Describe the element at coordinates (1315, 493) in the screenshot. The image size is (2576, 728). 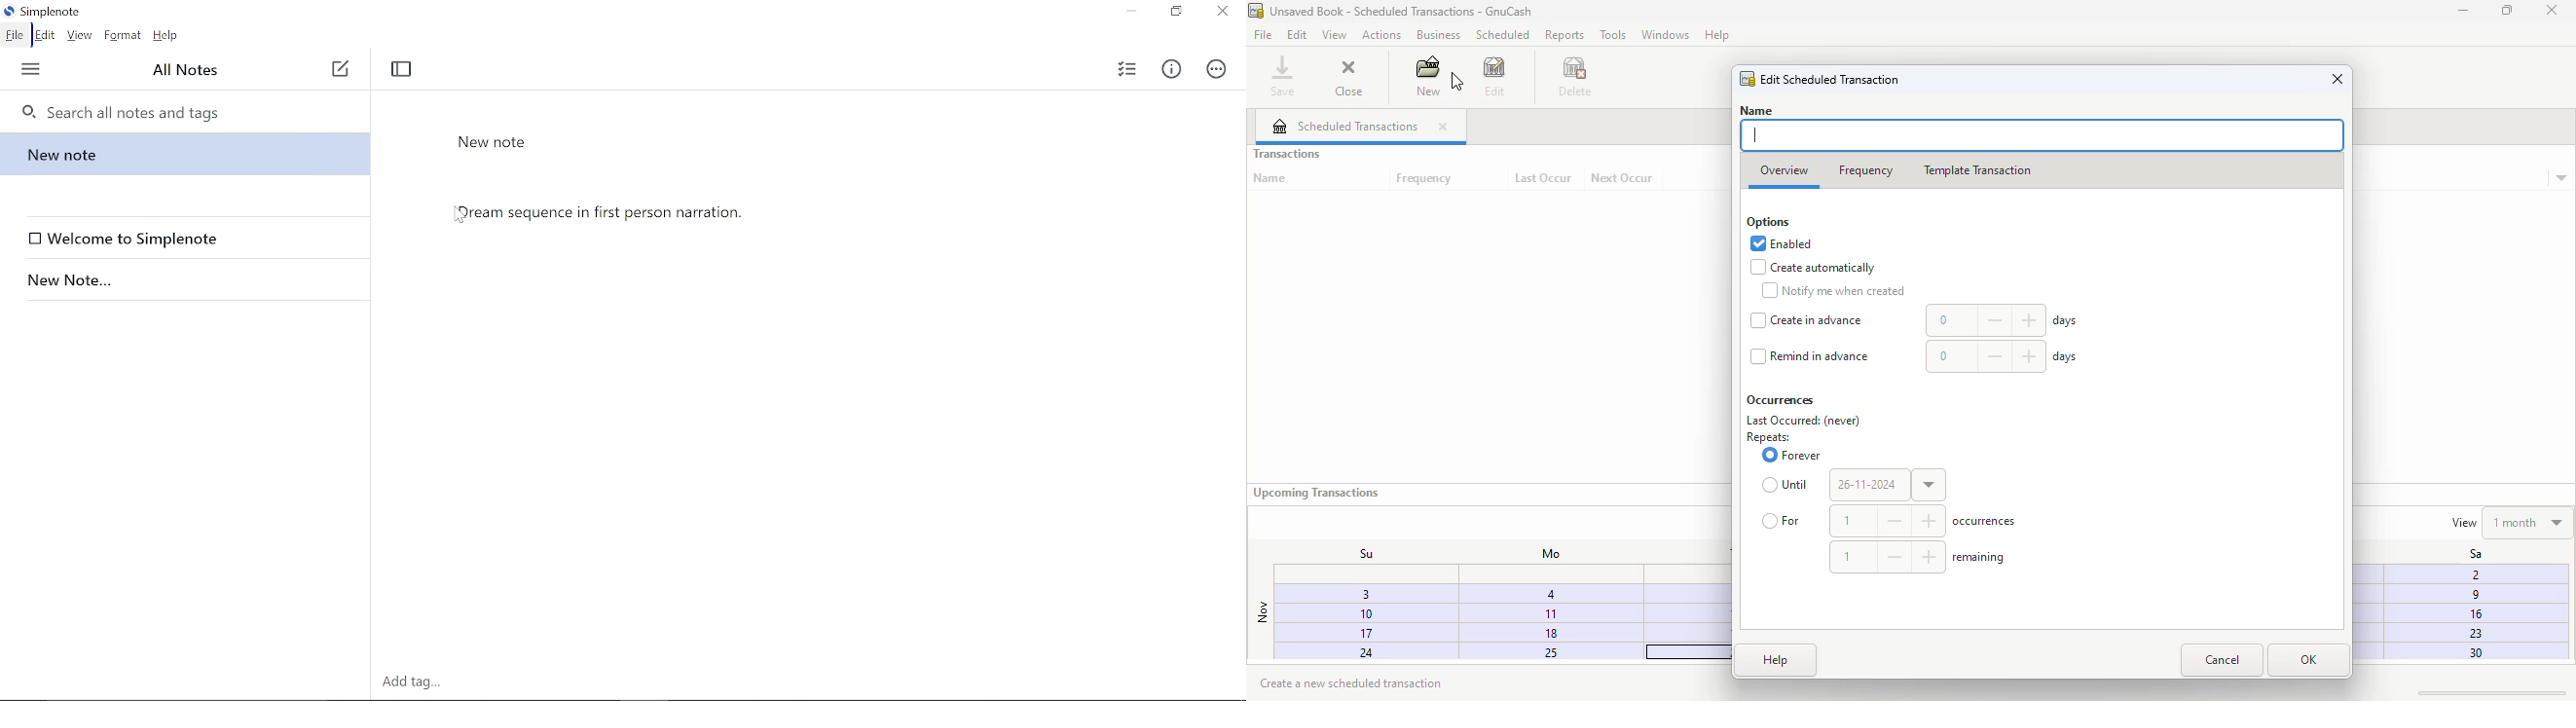
I see `upcoming transactions` at that location.